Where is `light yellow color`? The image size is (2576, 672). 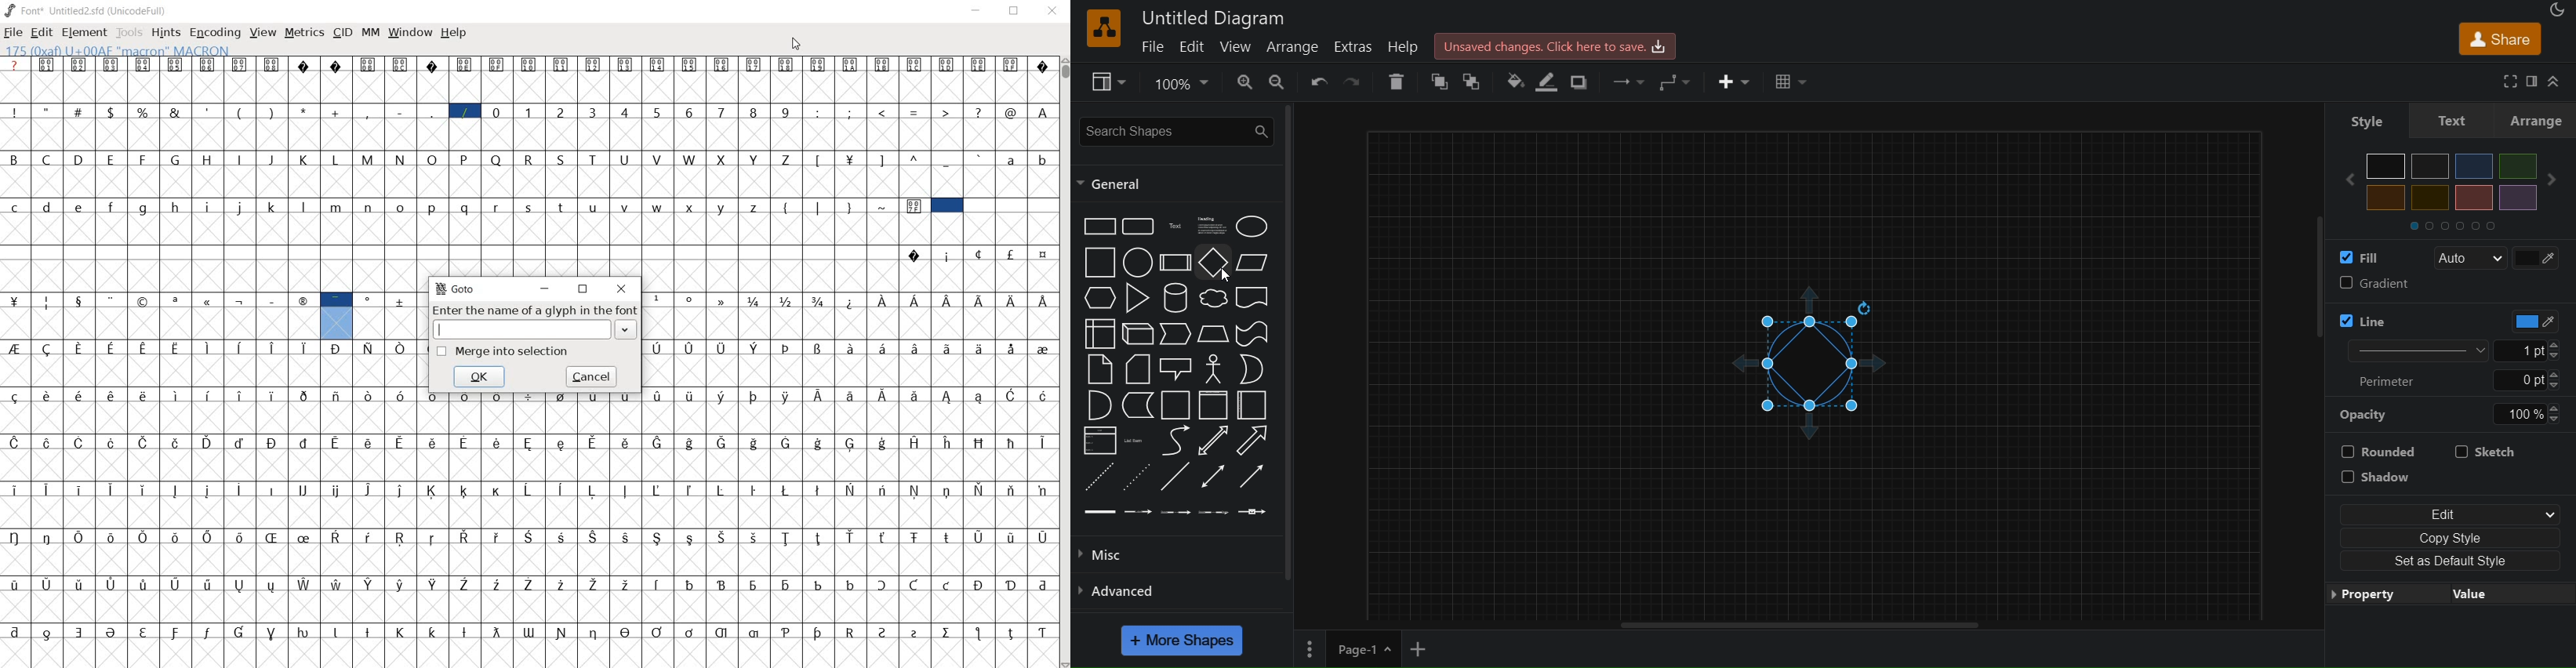
light yellow color is located at coordinates (2429, 198).